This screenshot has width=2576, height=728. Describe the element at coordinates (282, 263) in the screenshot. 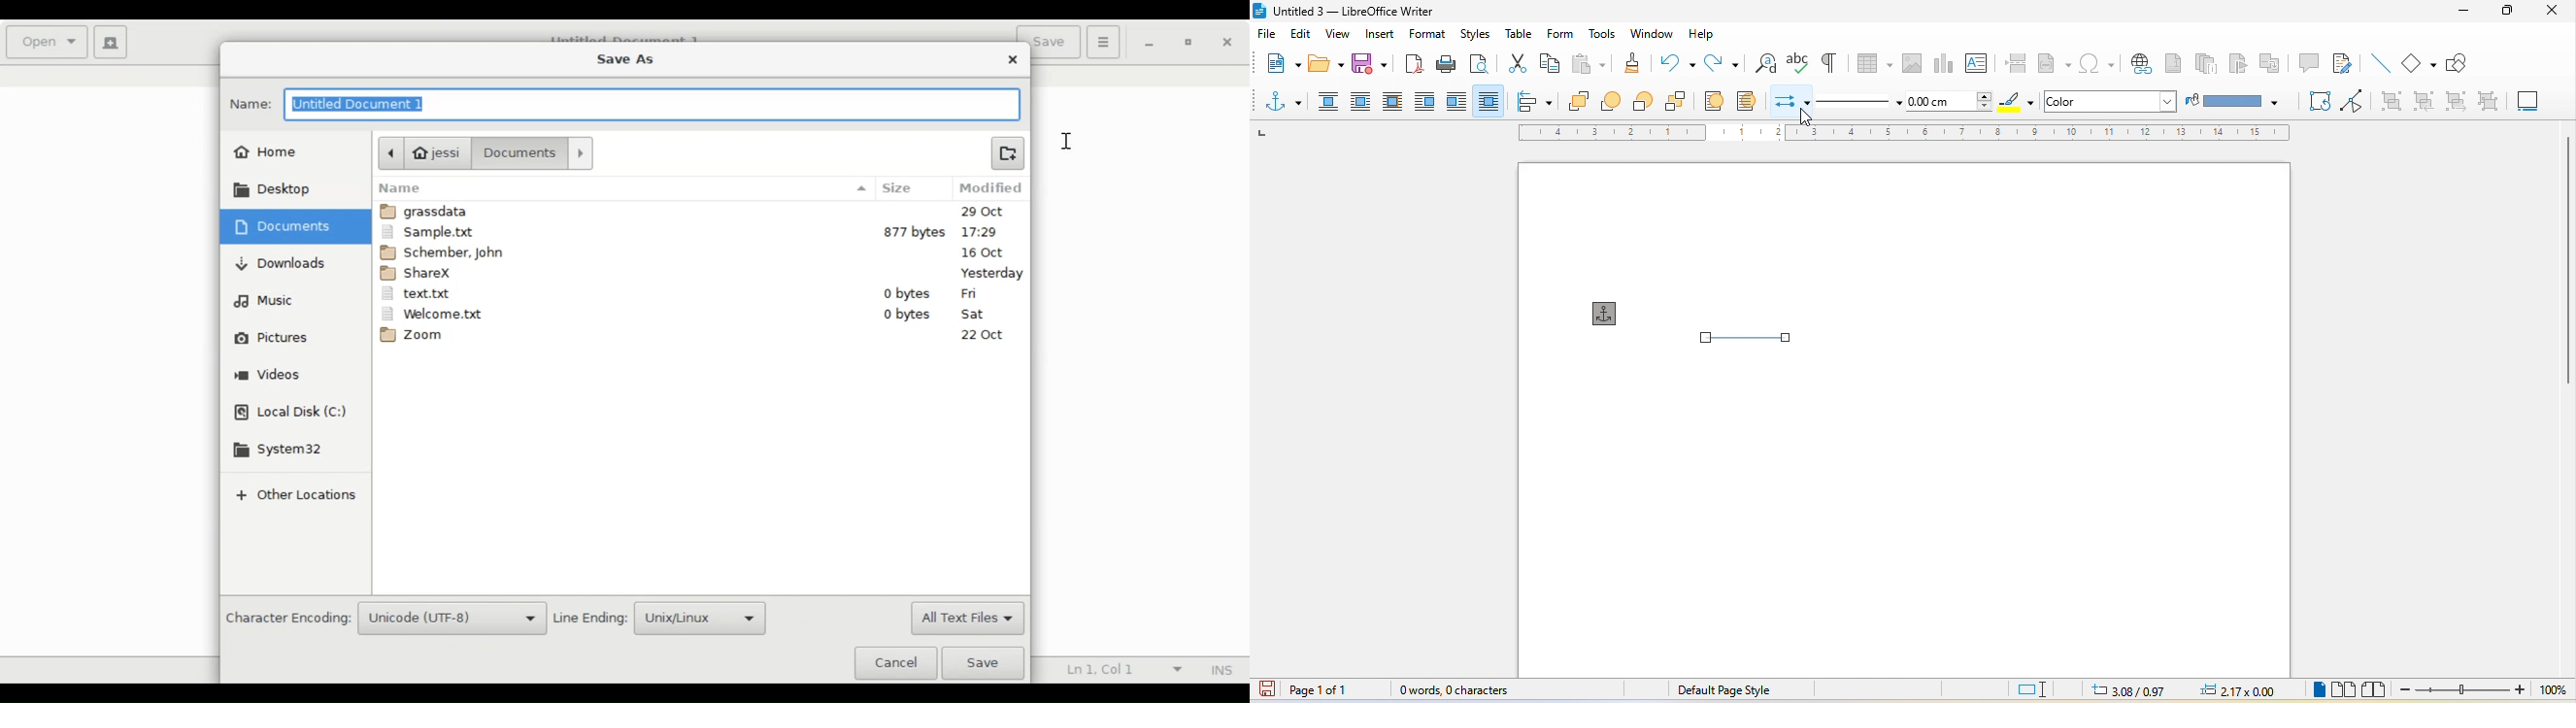

I see `Downloads` at that location.